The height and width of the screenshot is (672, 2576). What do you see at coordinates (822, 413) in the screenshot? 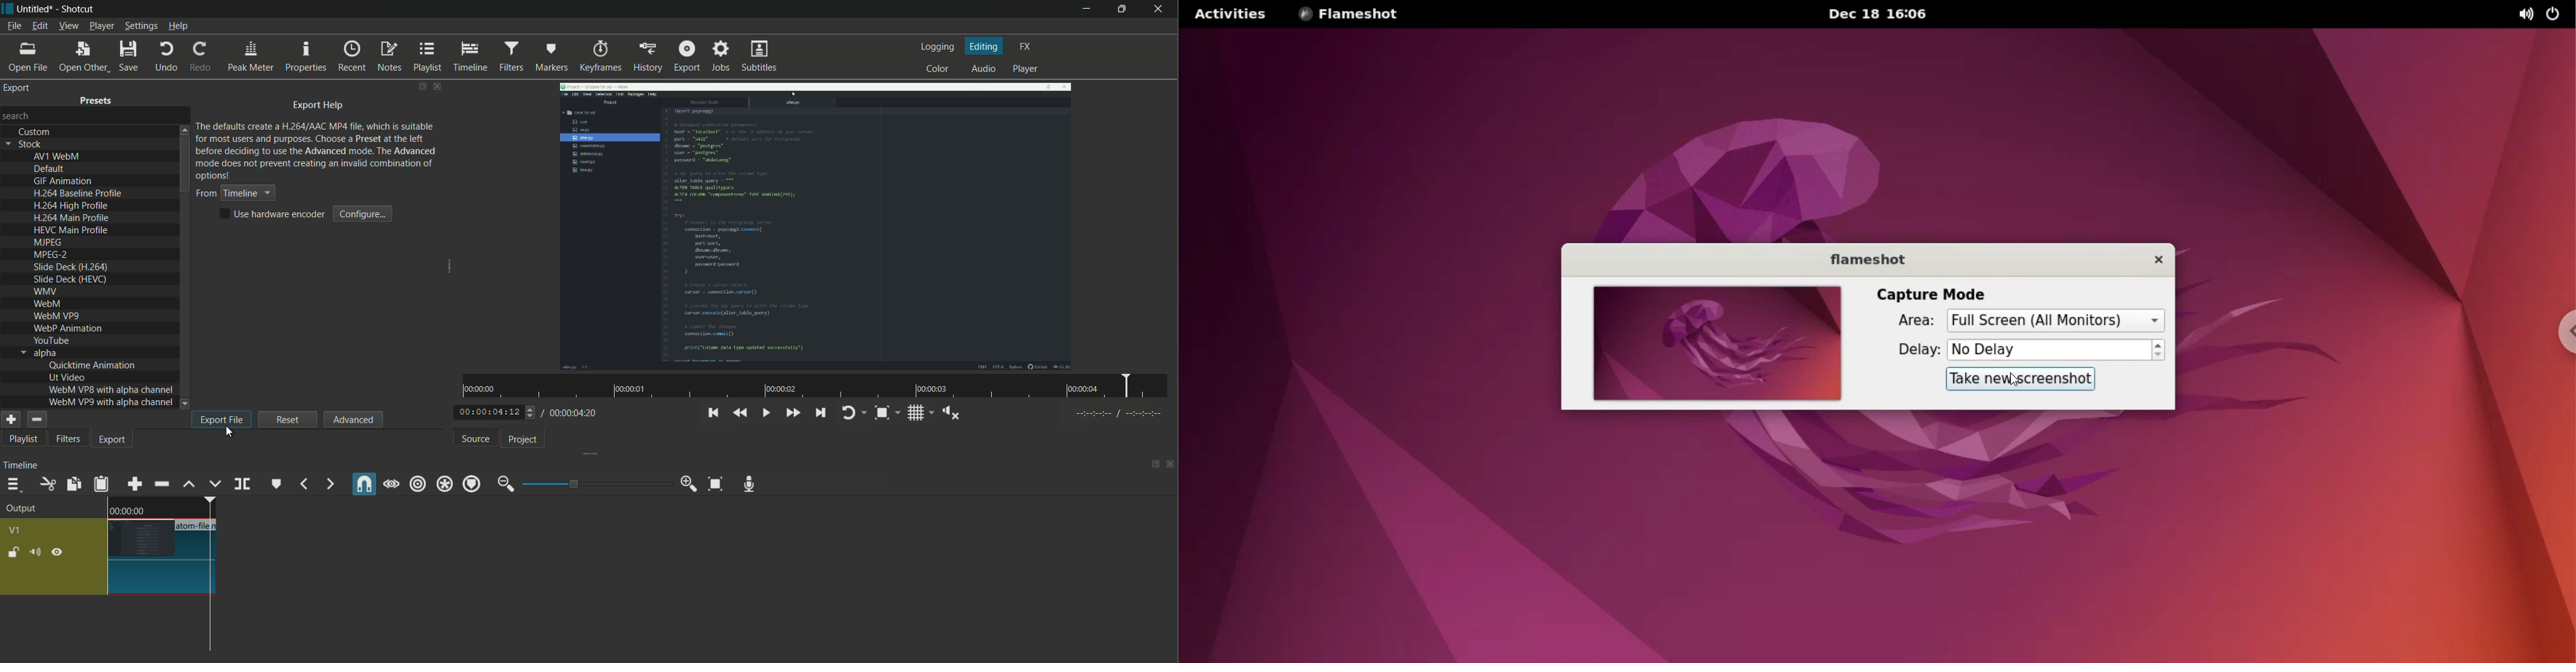
I see `skip to the next point` at bounding box center [822, 413].